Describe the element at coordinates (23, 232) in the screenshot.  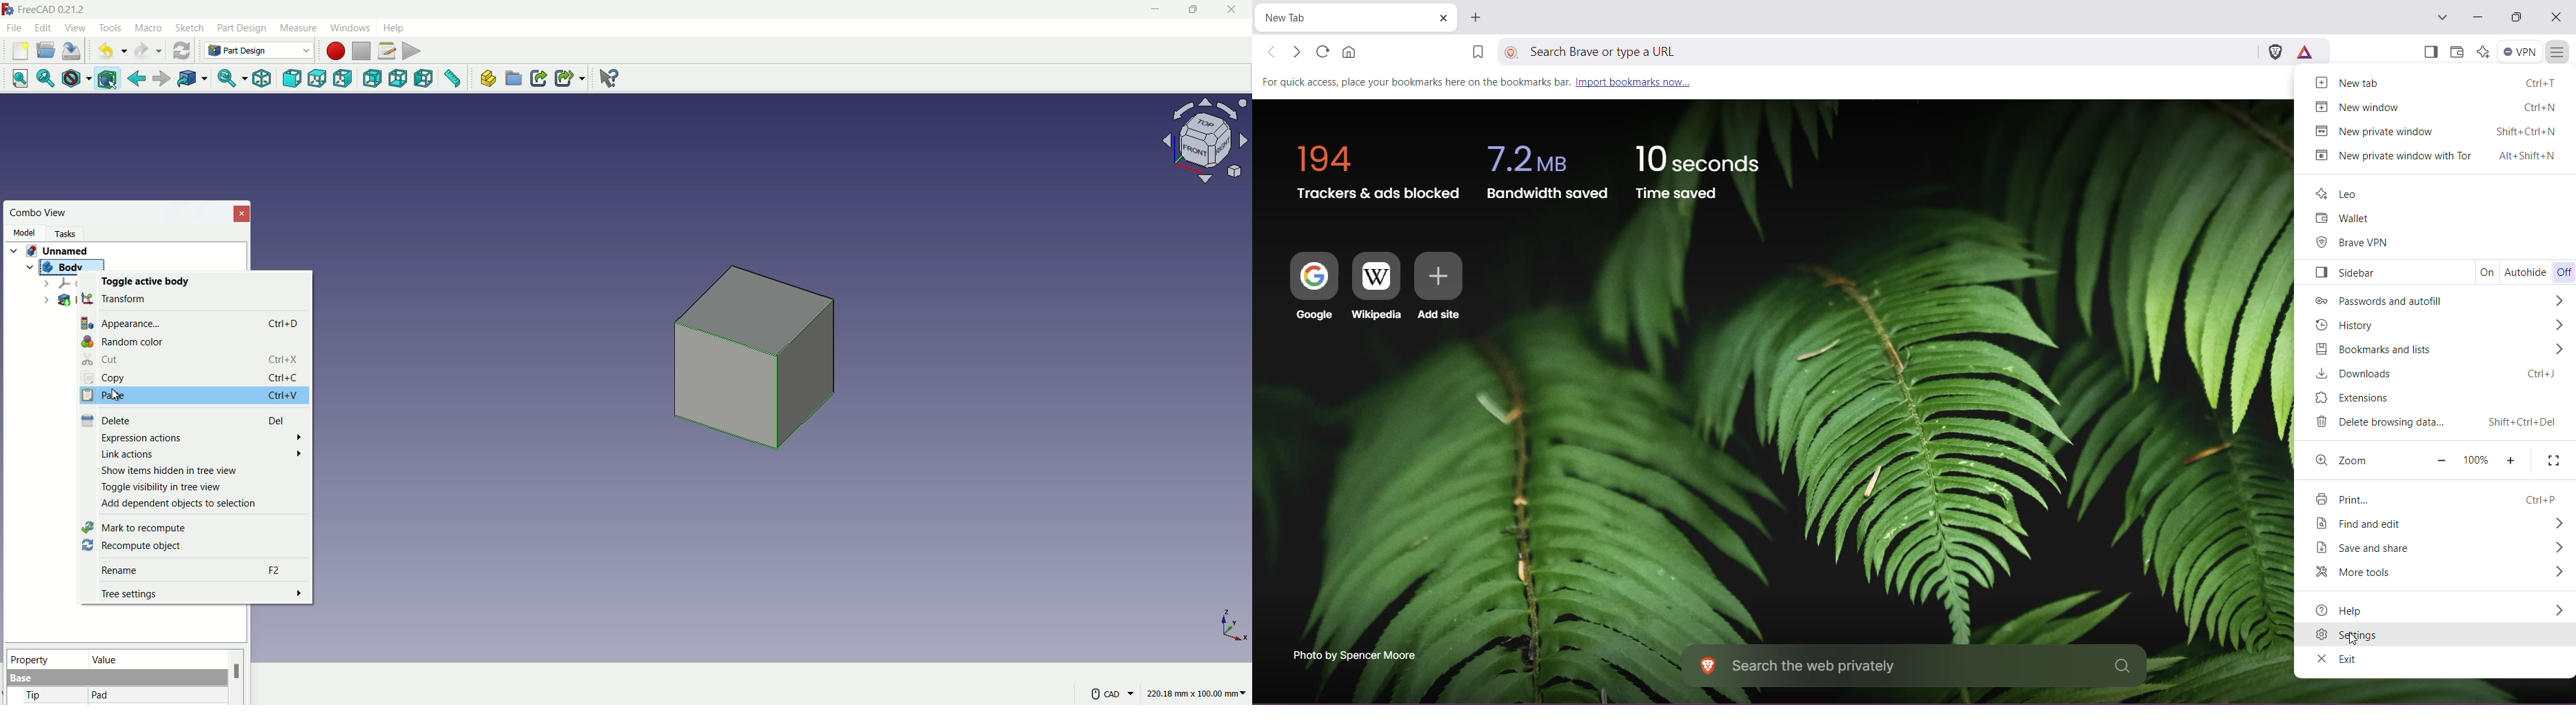
I see `model` at that location.